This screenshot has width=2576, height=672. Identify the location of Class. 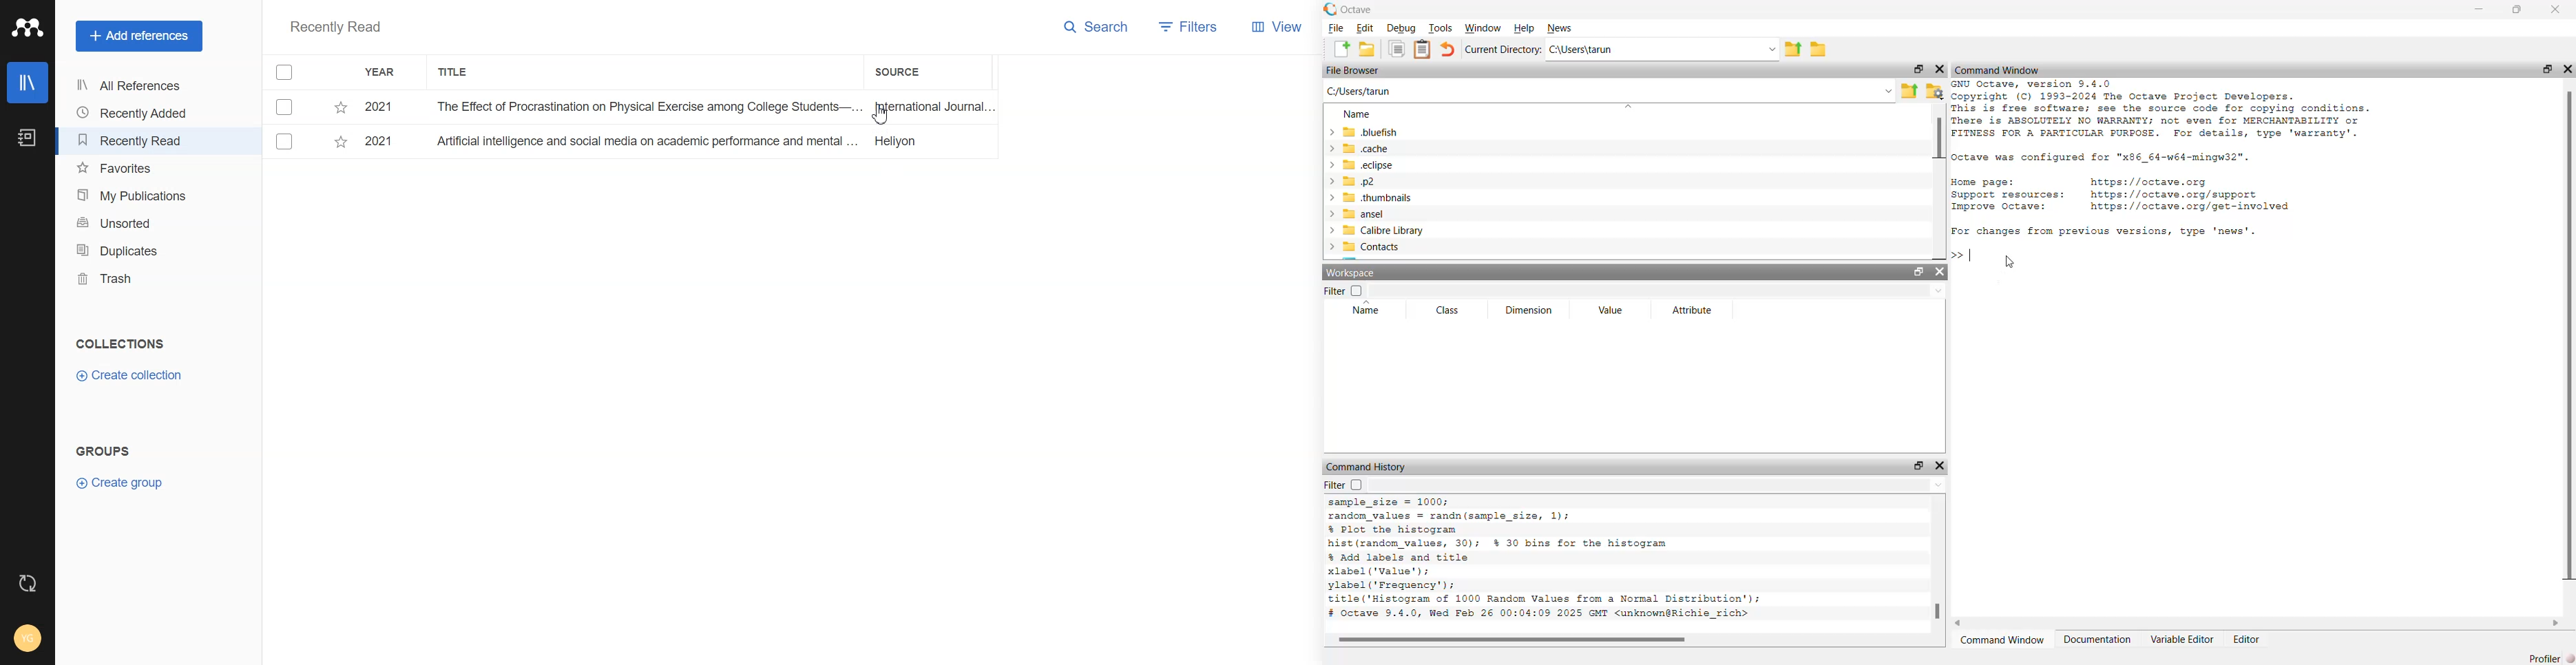
(1451, 310).